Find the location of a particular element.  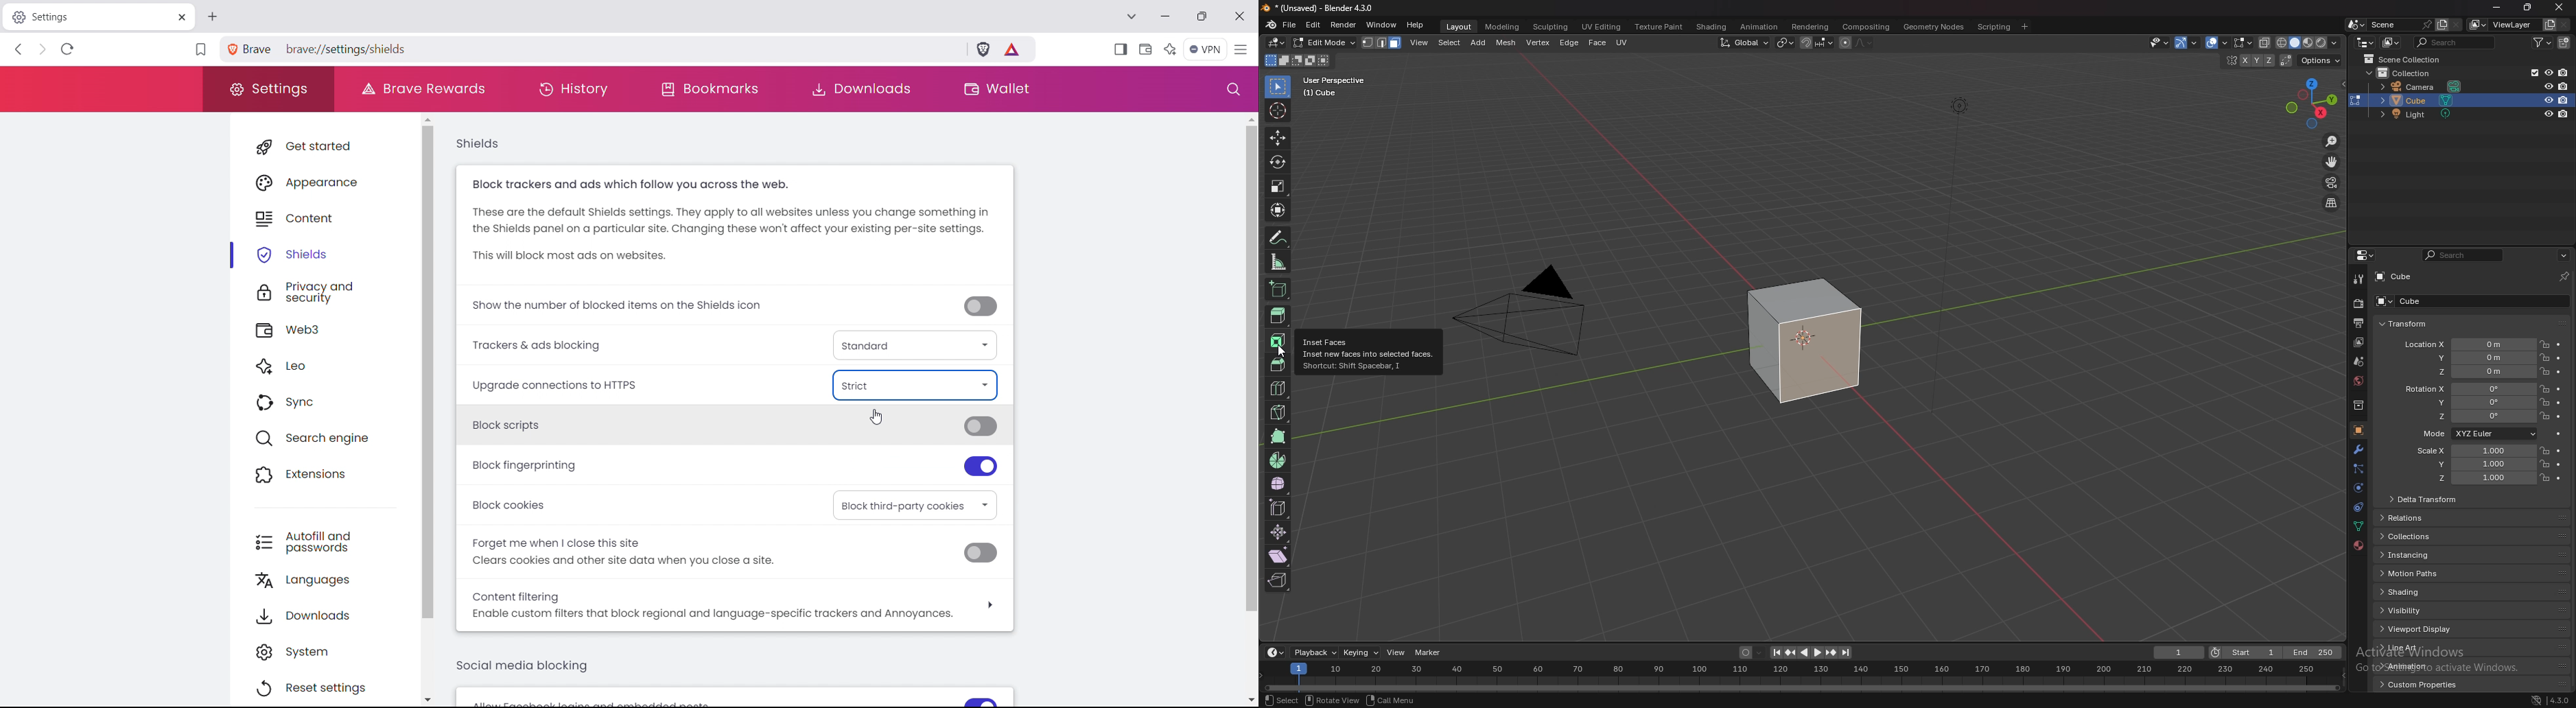

scroll up is located at coordinates (429, 119).